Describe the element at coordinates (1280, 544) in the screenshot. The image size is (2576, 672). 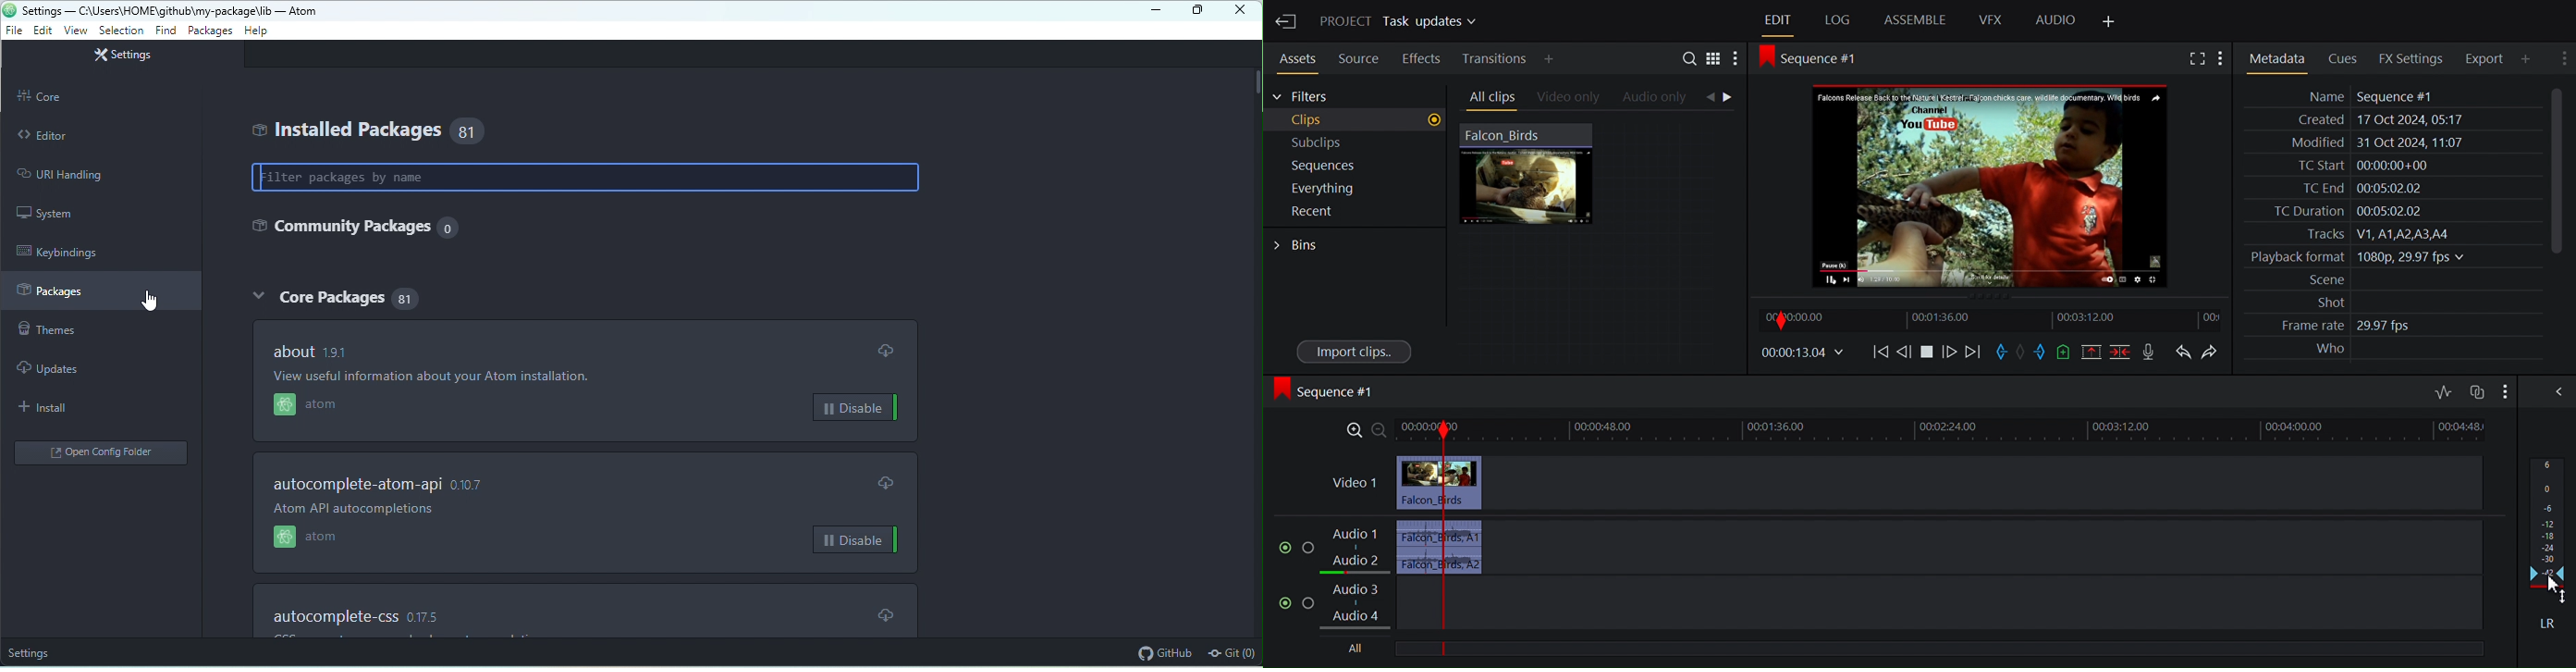
I see `Mute/Unmute` at that location.